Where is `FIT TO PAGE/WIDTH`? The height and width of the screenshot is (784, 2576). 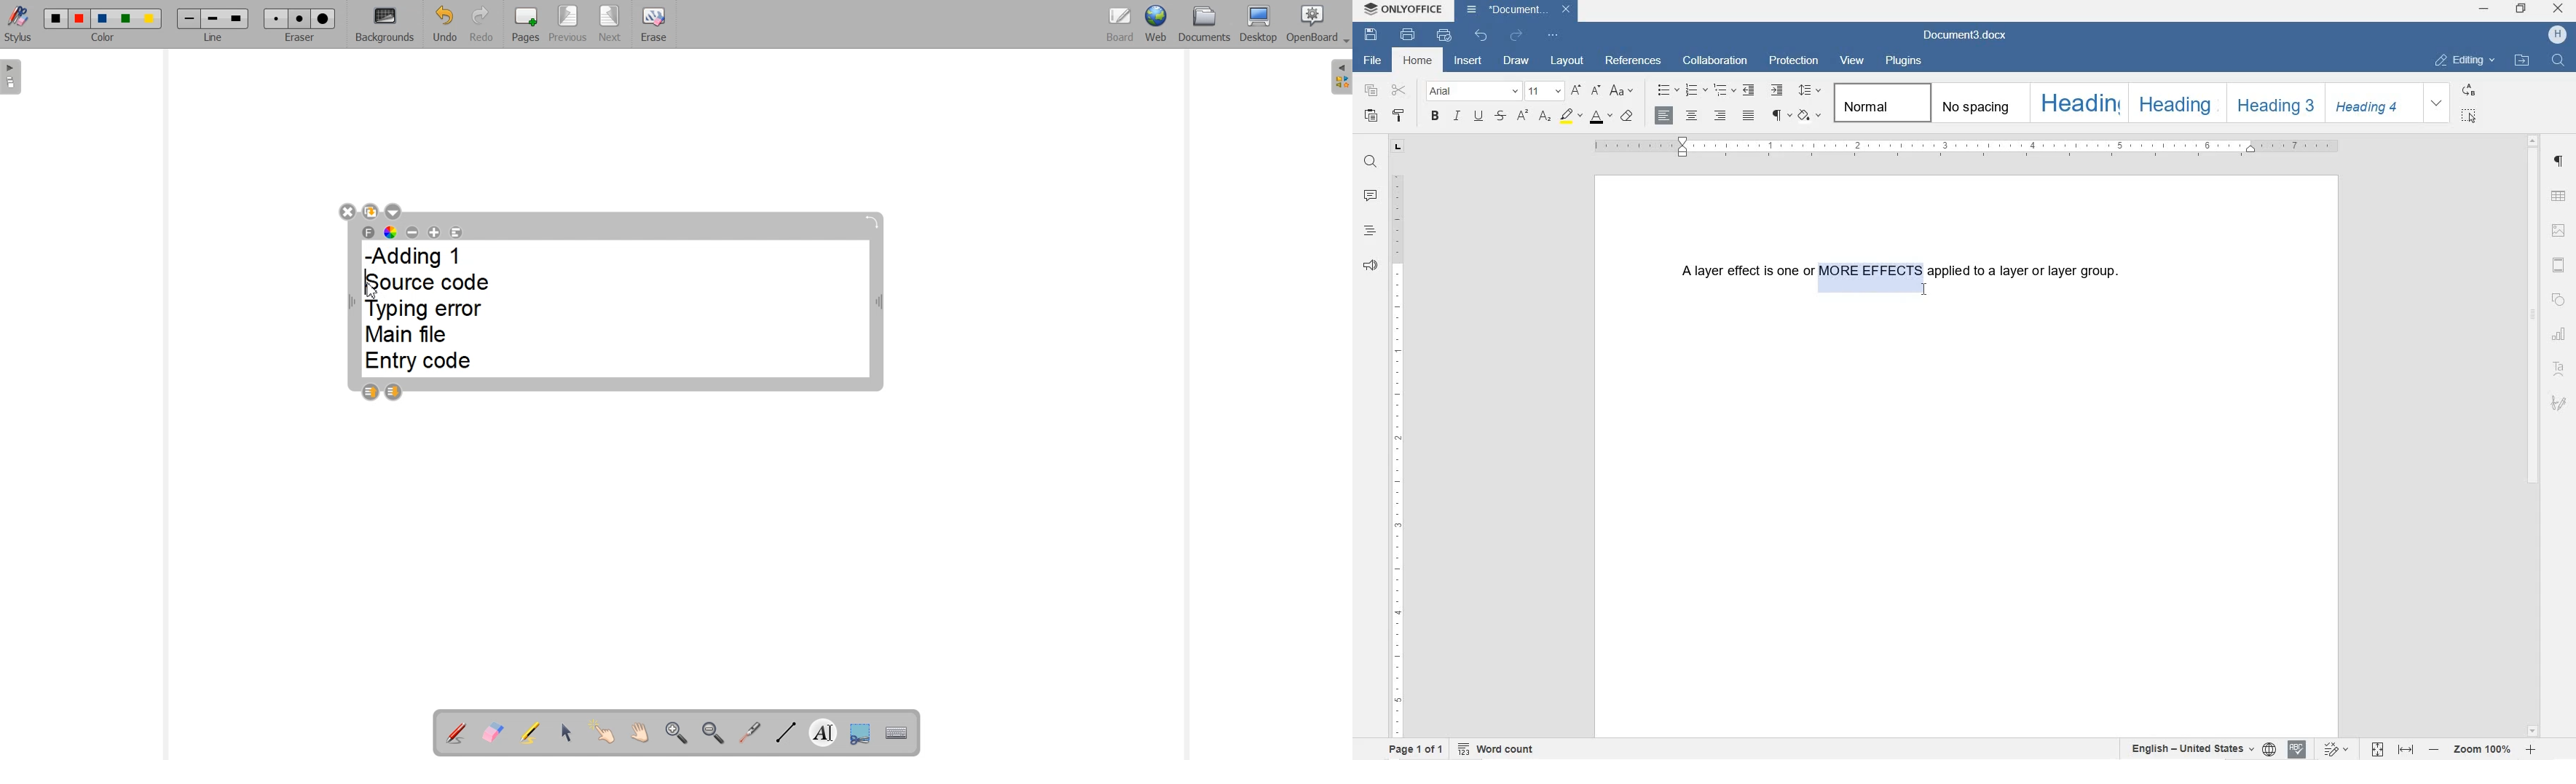 FIT TO PAGE/WIDTH is located at coordinates (2395, 751).